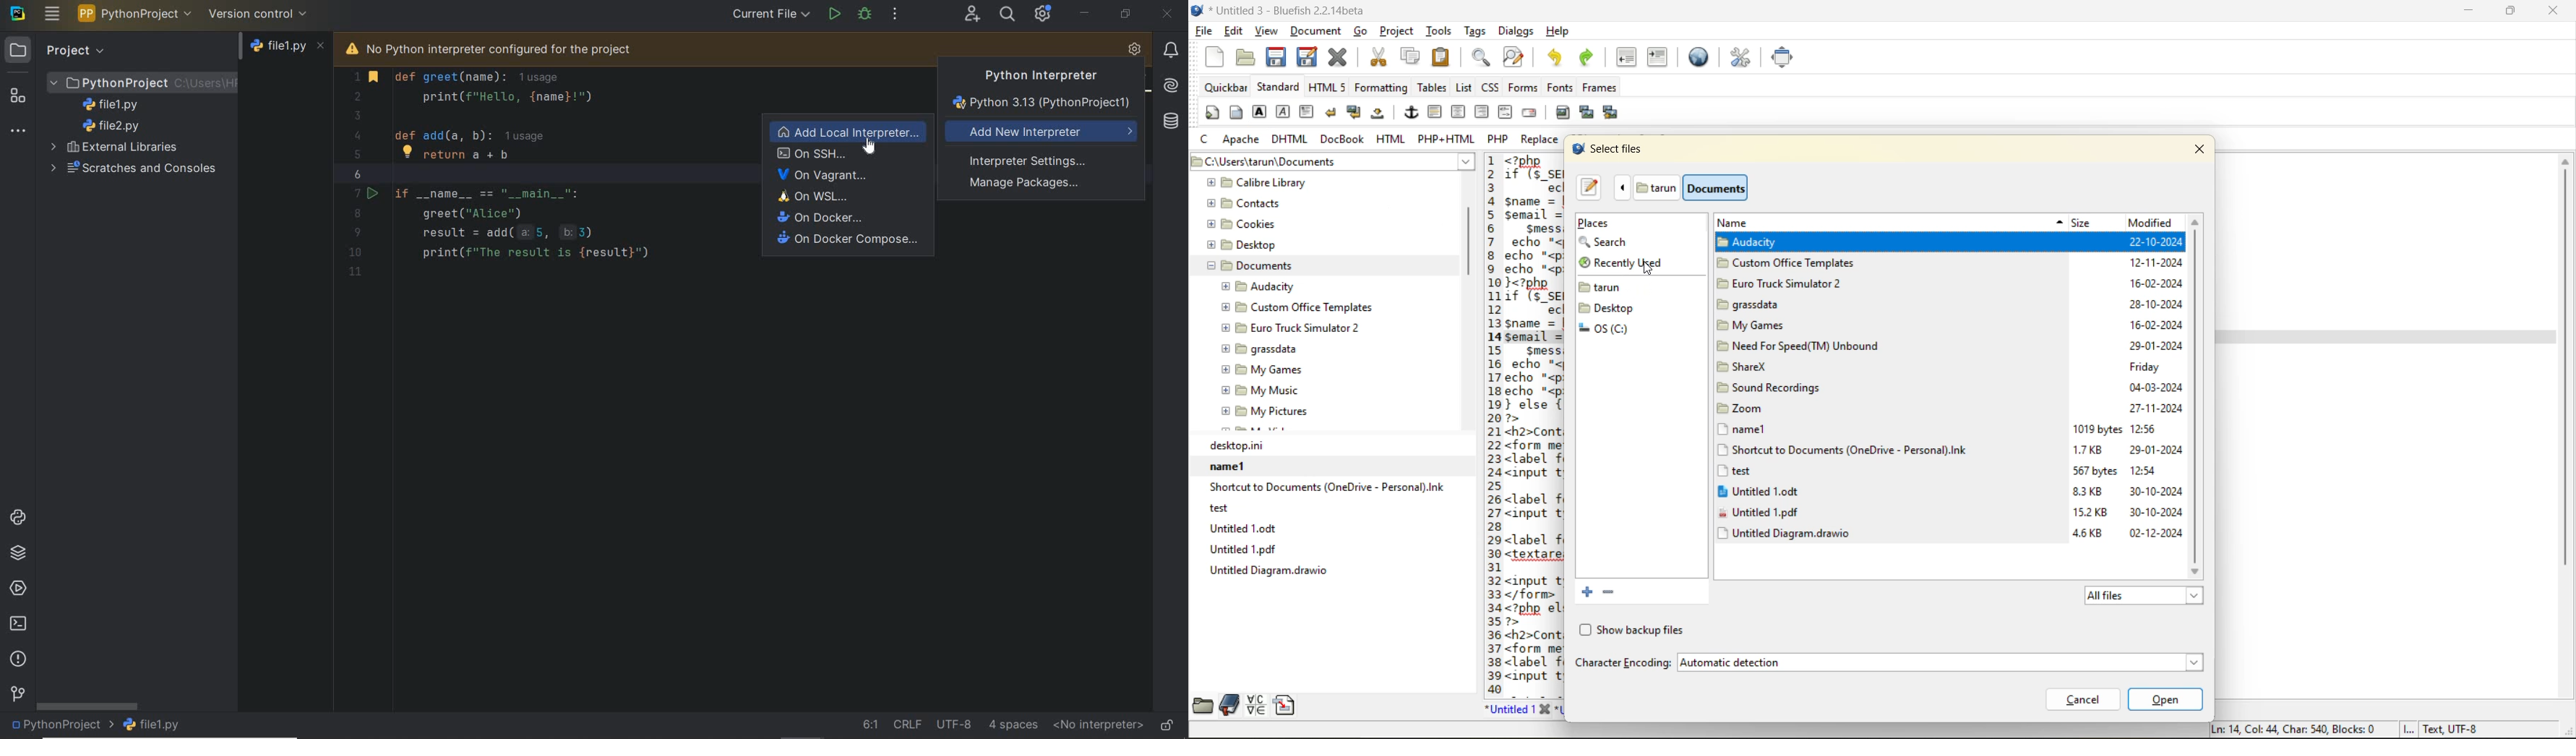  What do you see at coordinates (1490, 424) in the screenshot?
I see `line number` at bounding box center [1490, 424].